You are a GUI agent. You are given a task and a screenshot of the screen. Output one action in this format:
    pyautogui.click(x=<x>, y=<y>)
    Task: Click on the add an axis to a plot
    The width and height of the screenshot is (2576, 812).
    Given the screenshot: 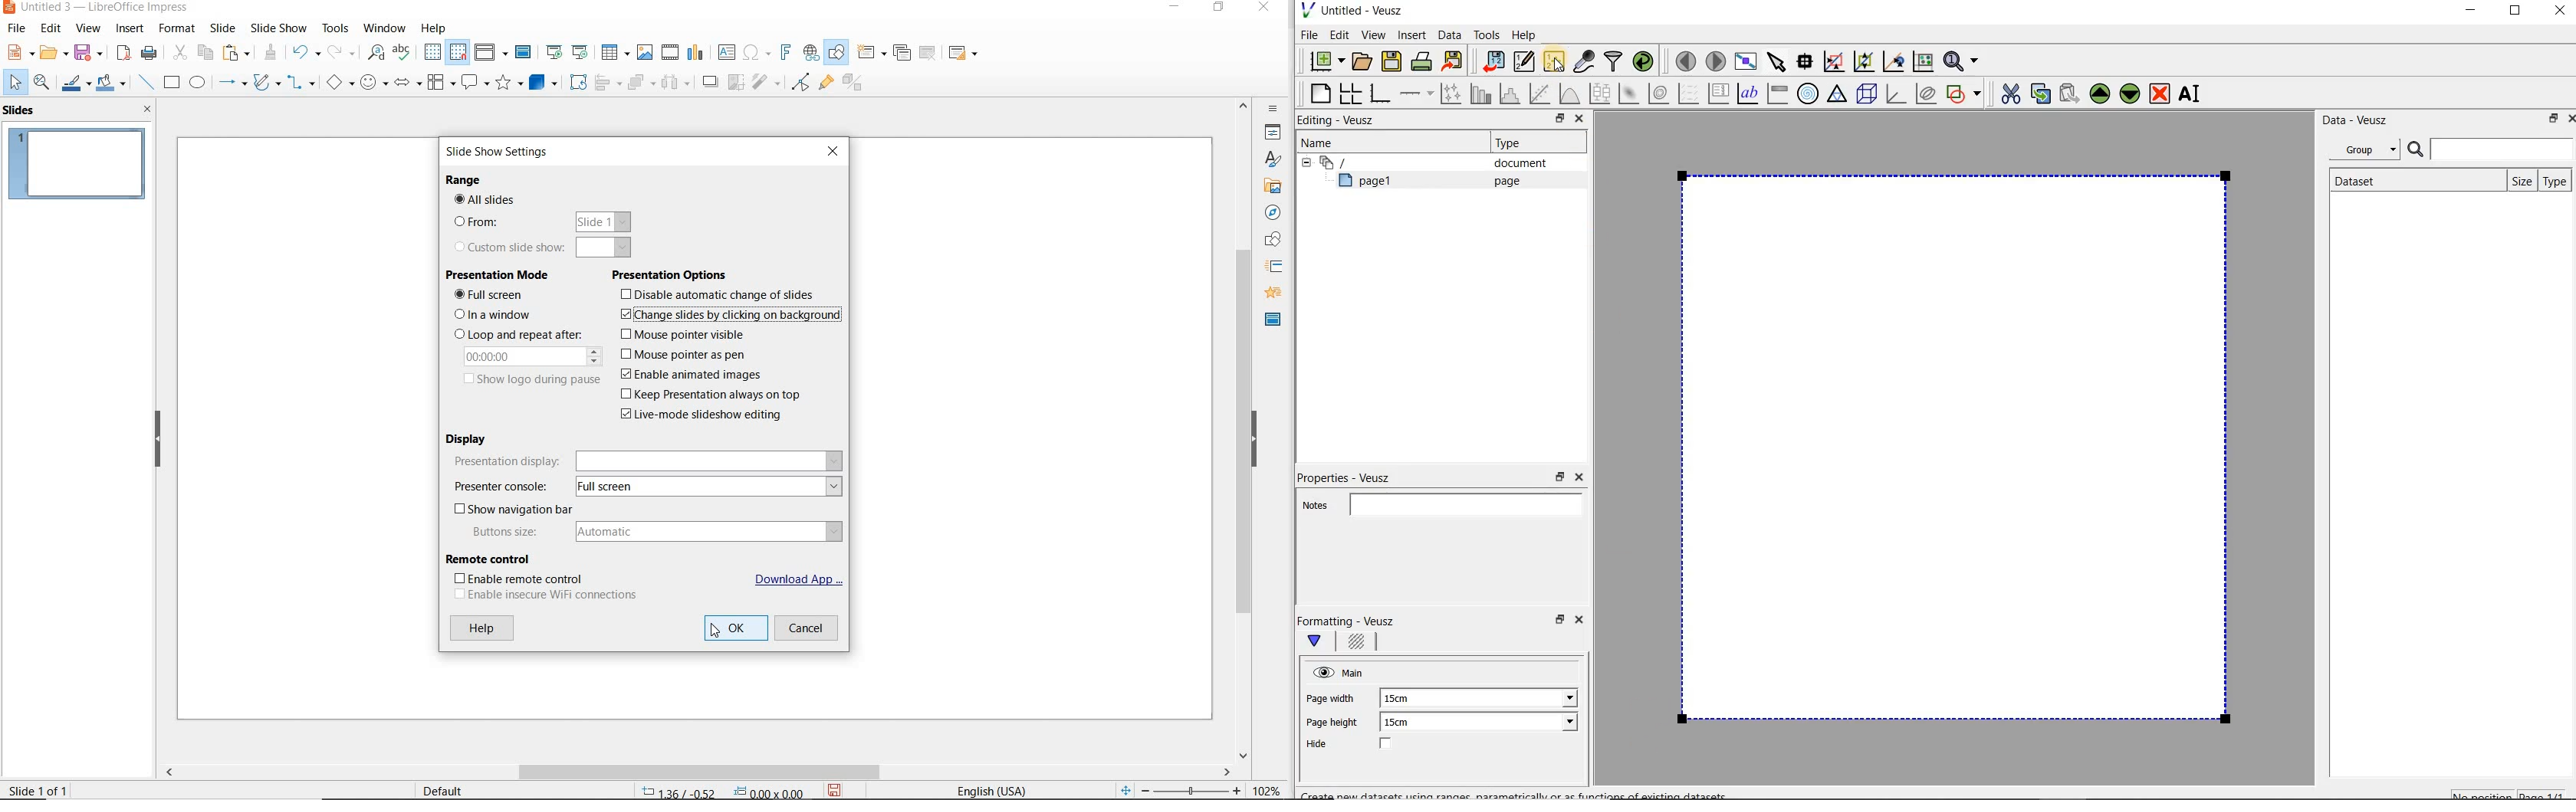 What is the action you would take?
    pyautogui.click(x=1418, y=93)
    